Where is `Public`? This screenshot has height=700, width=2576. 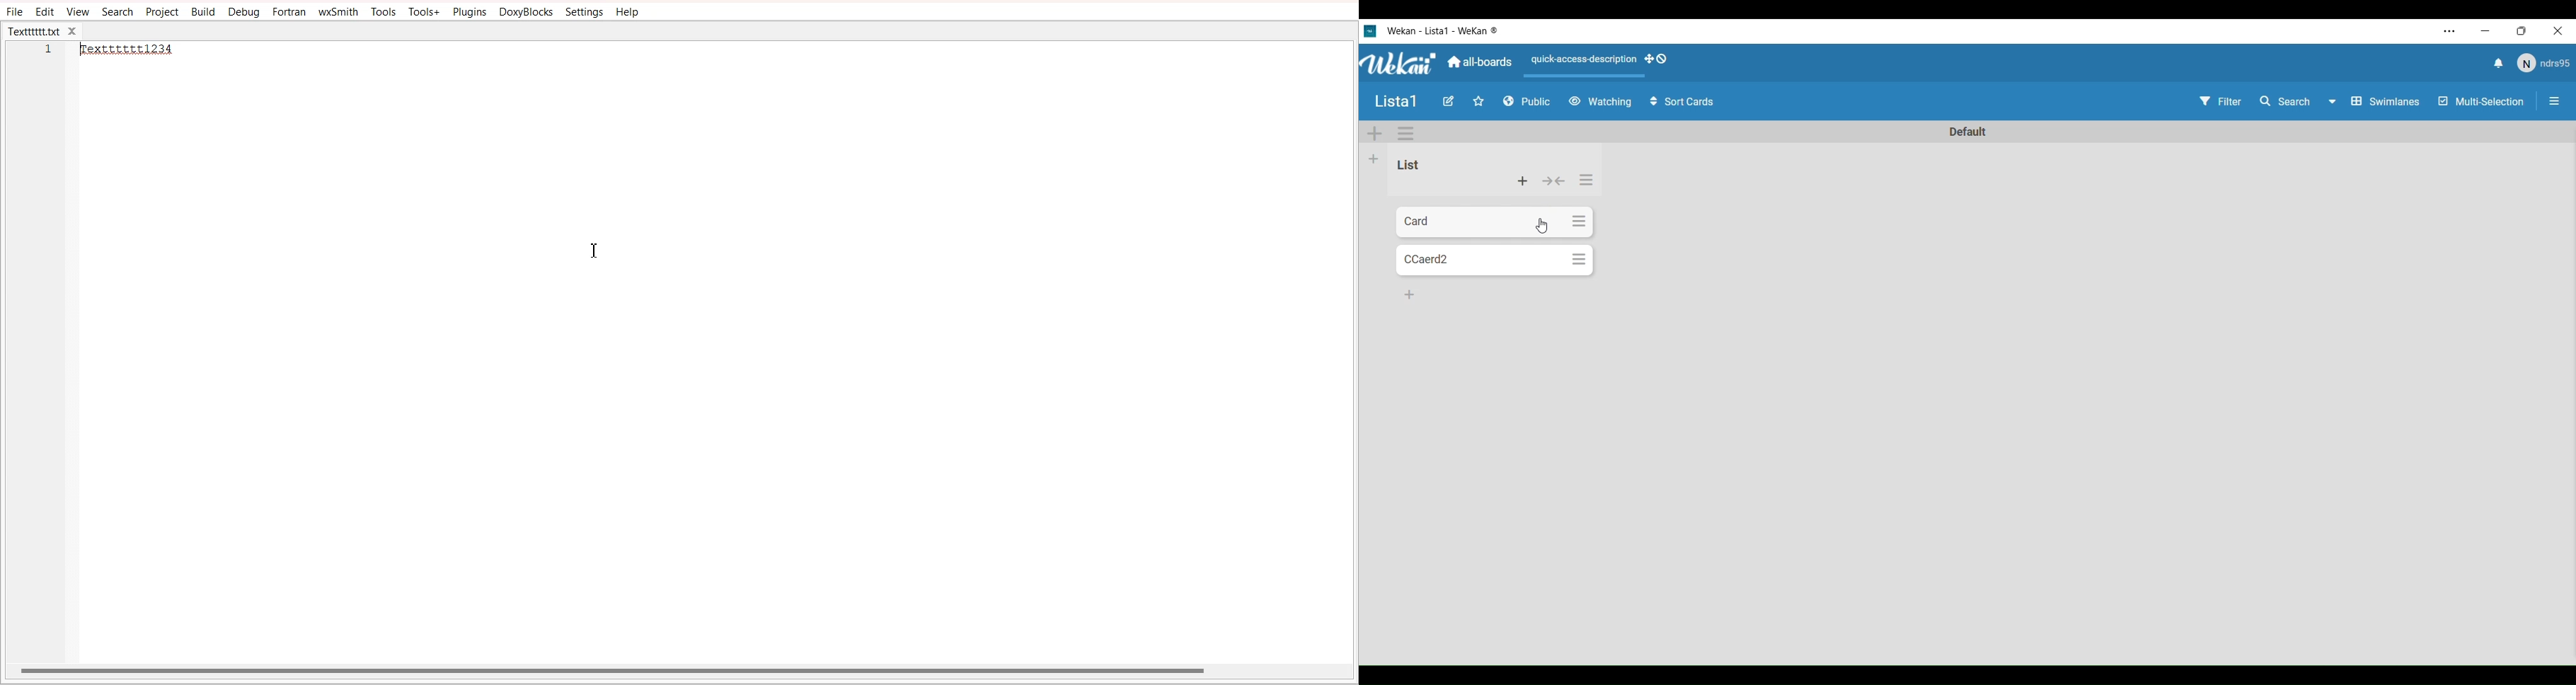 Public is located at coordinates (1527, 102).